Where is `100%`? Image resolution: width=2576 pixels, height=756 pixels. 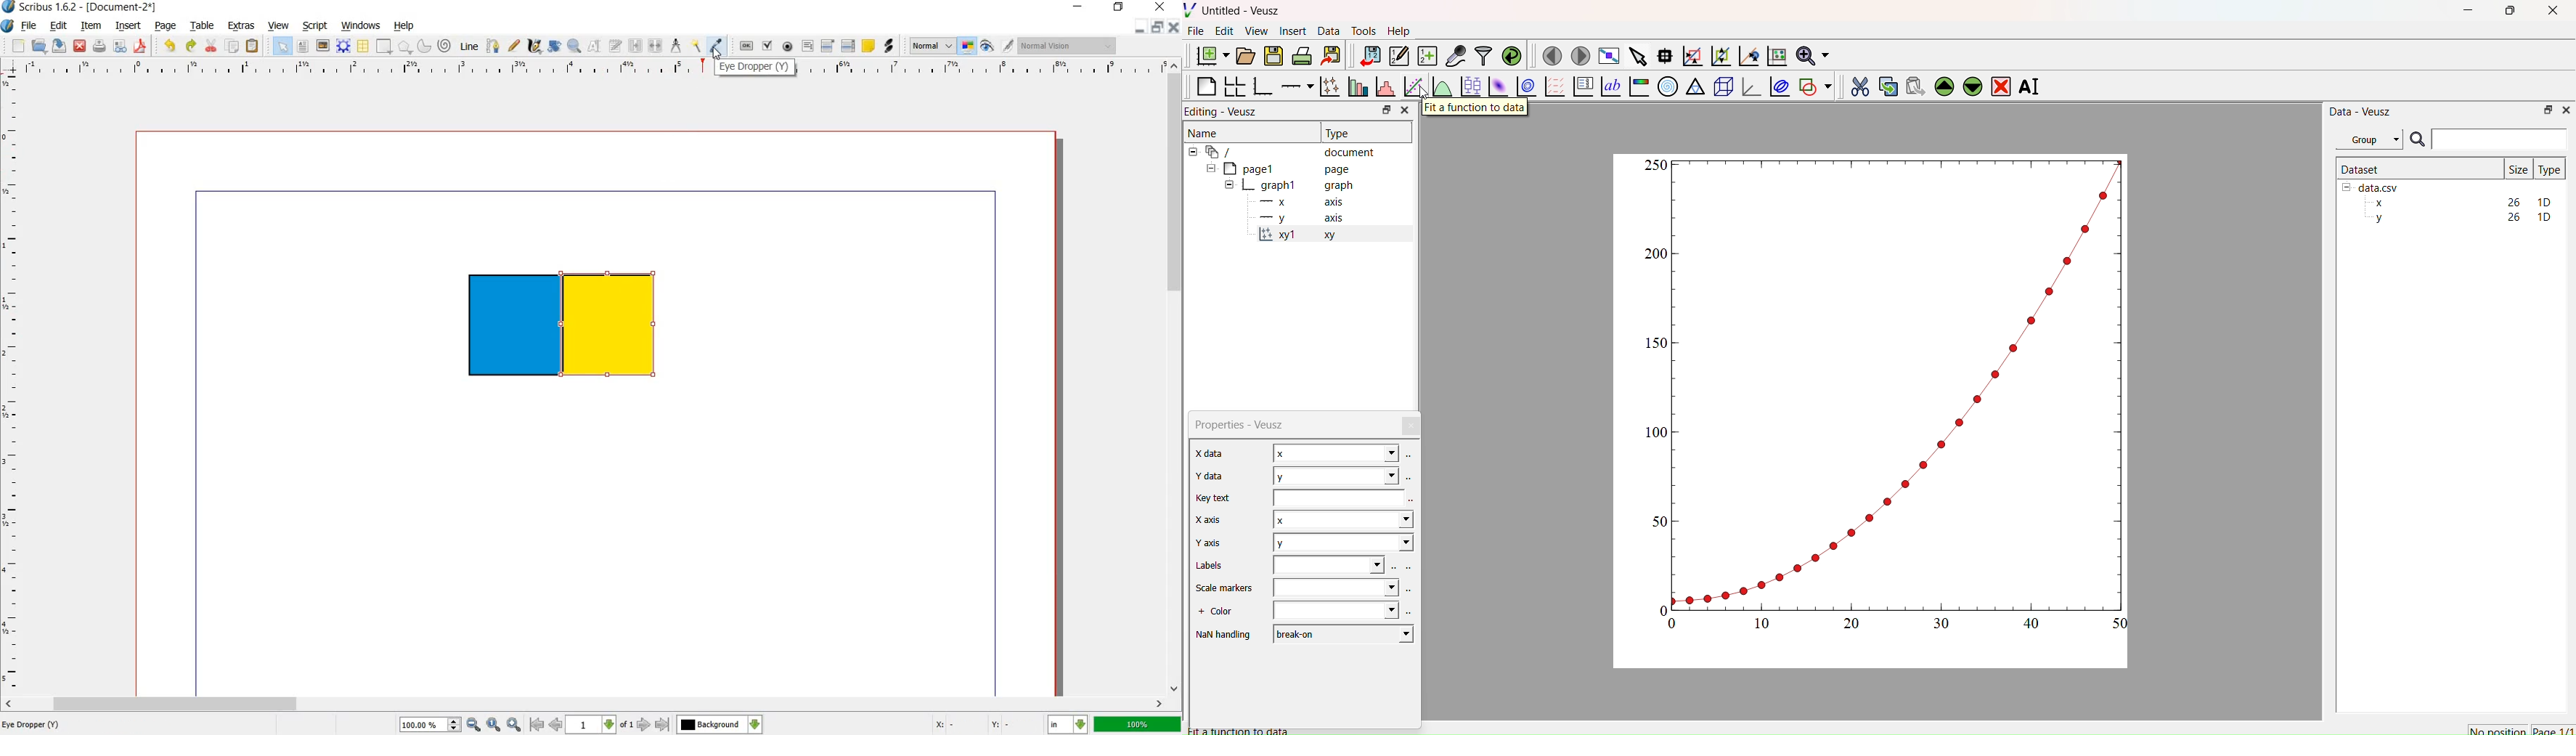
100% is located at coordinates (1139, 724).